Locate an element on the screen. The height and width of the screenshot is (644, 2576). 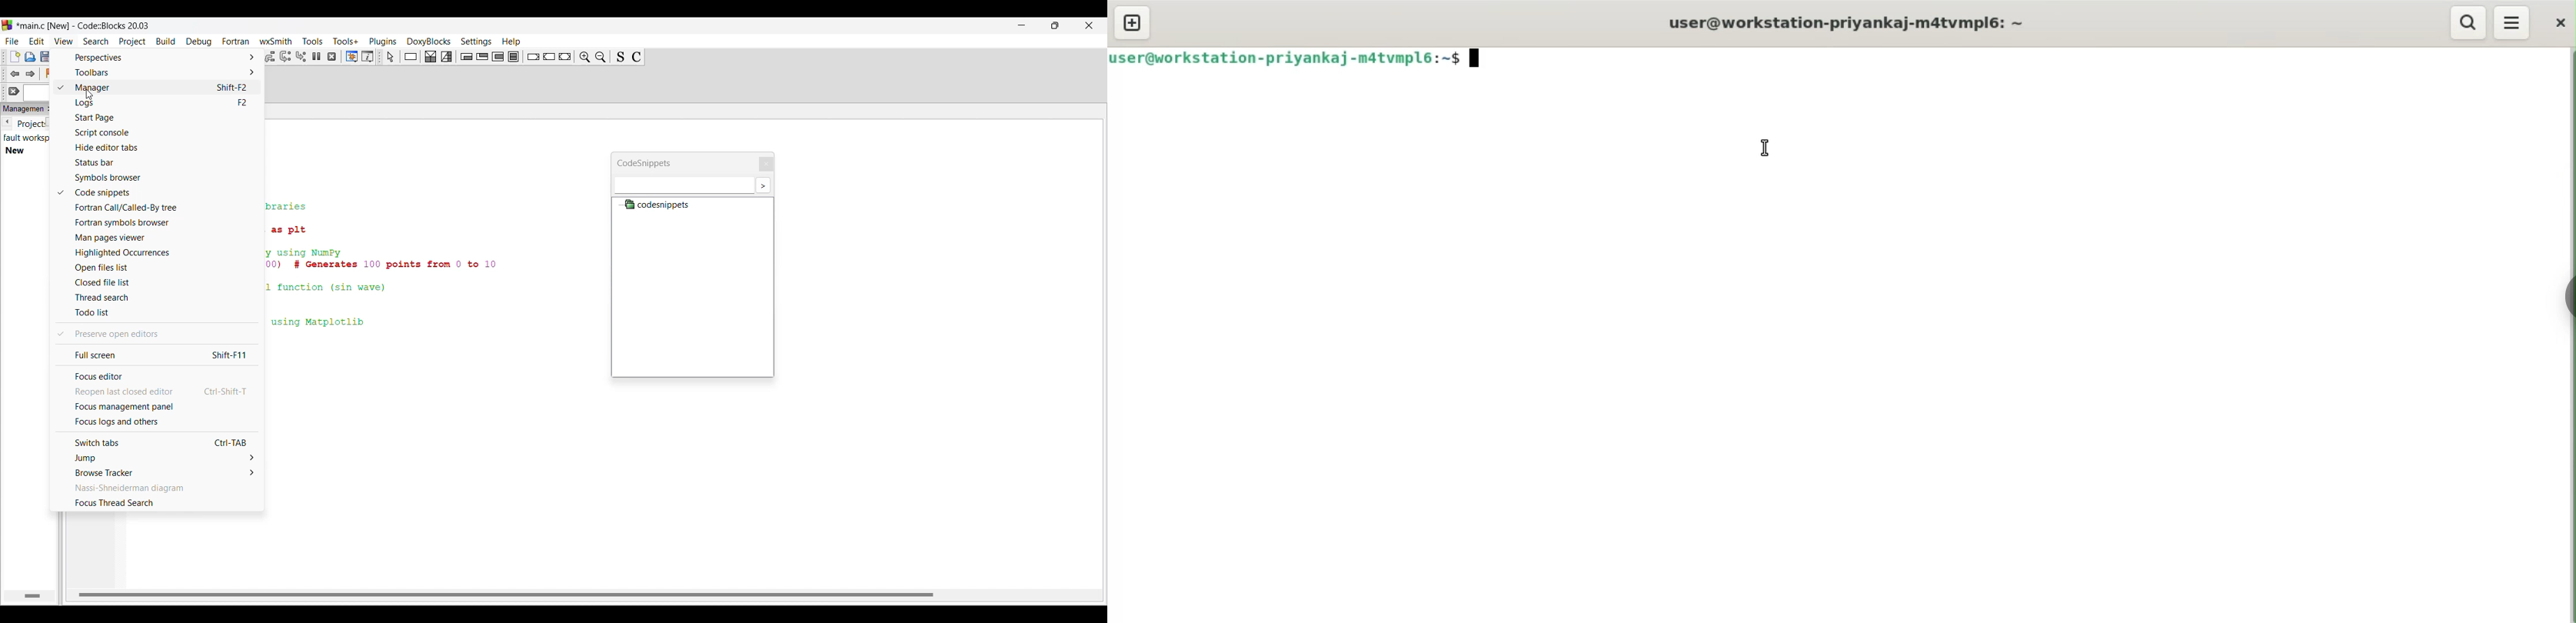
Toggle Button is located at coordinates (2564, 288).